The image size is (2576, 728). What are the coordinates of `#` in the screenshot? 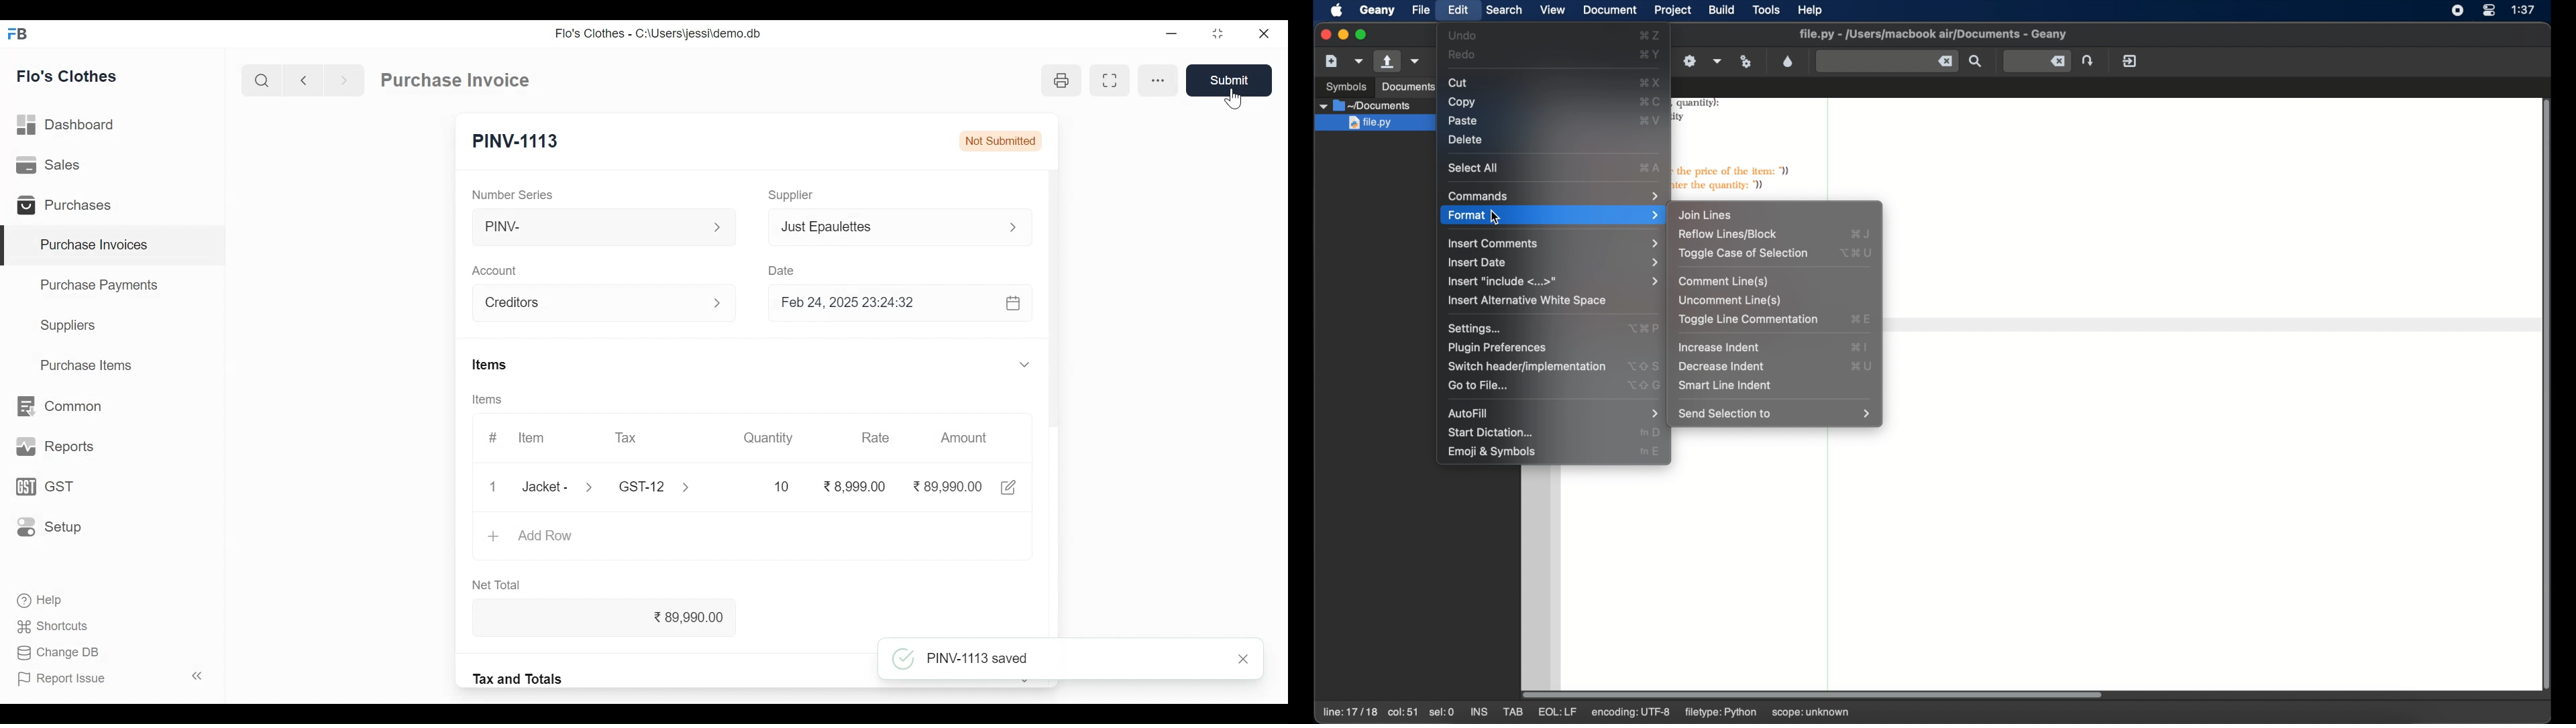 It's located at (494, 436).